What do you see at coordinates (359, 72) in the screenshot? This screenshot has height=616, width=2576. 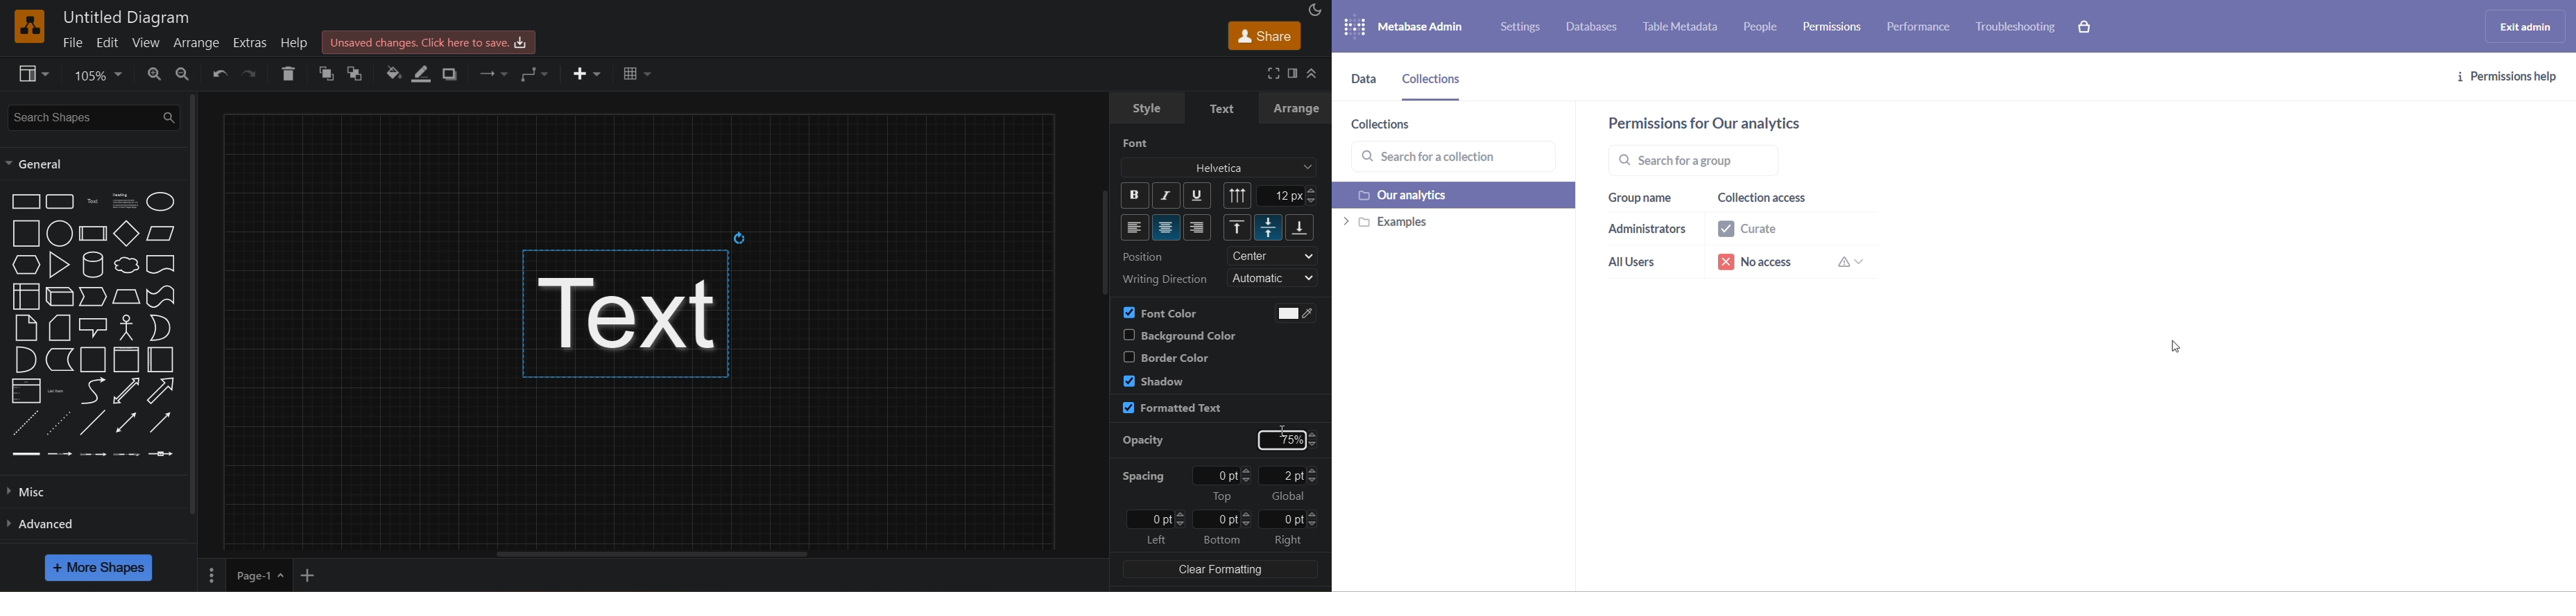 I see `t ofront` at bounding box center [359, 72].